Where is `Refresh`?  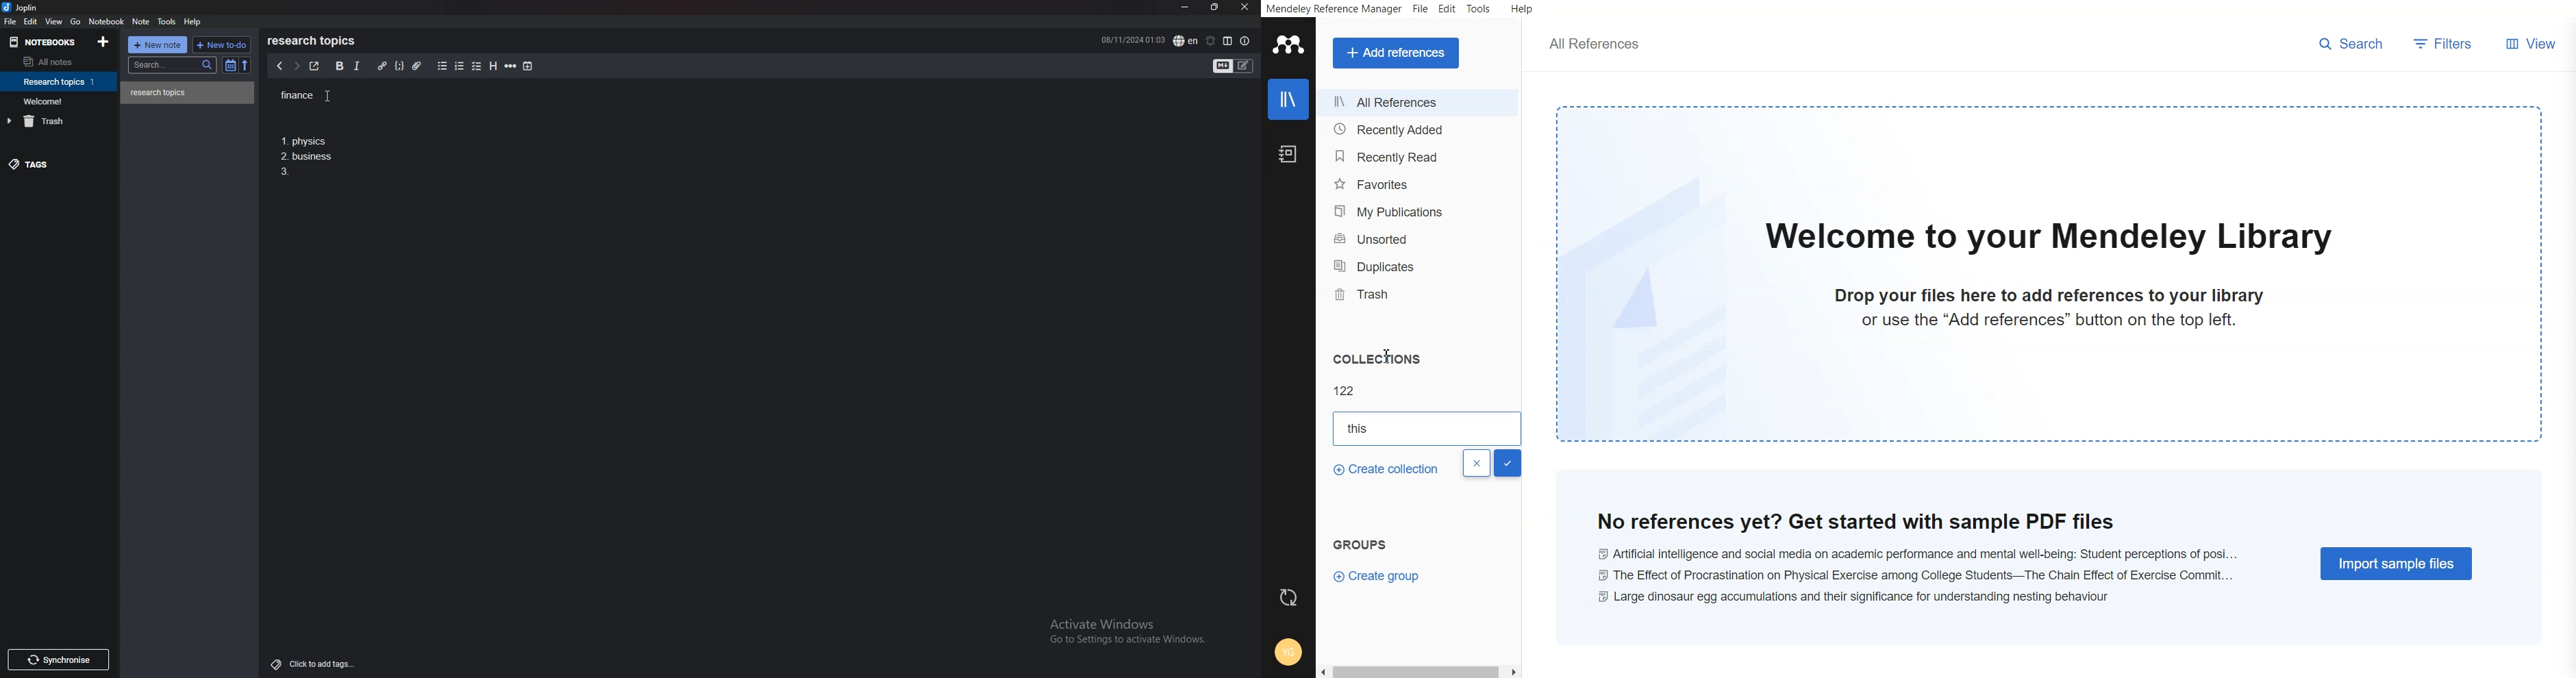
Refresh is located at coordinates (1288, 597).